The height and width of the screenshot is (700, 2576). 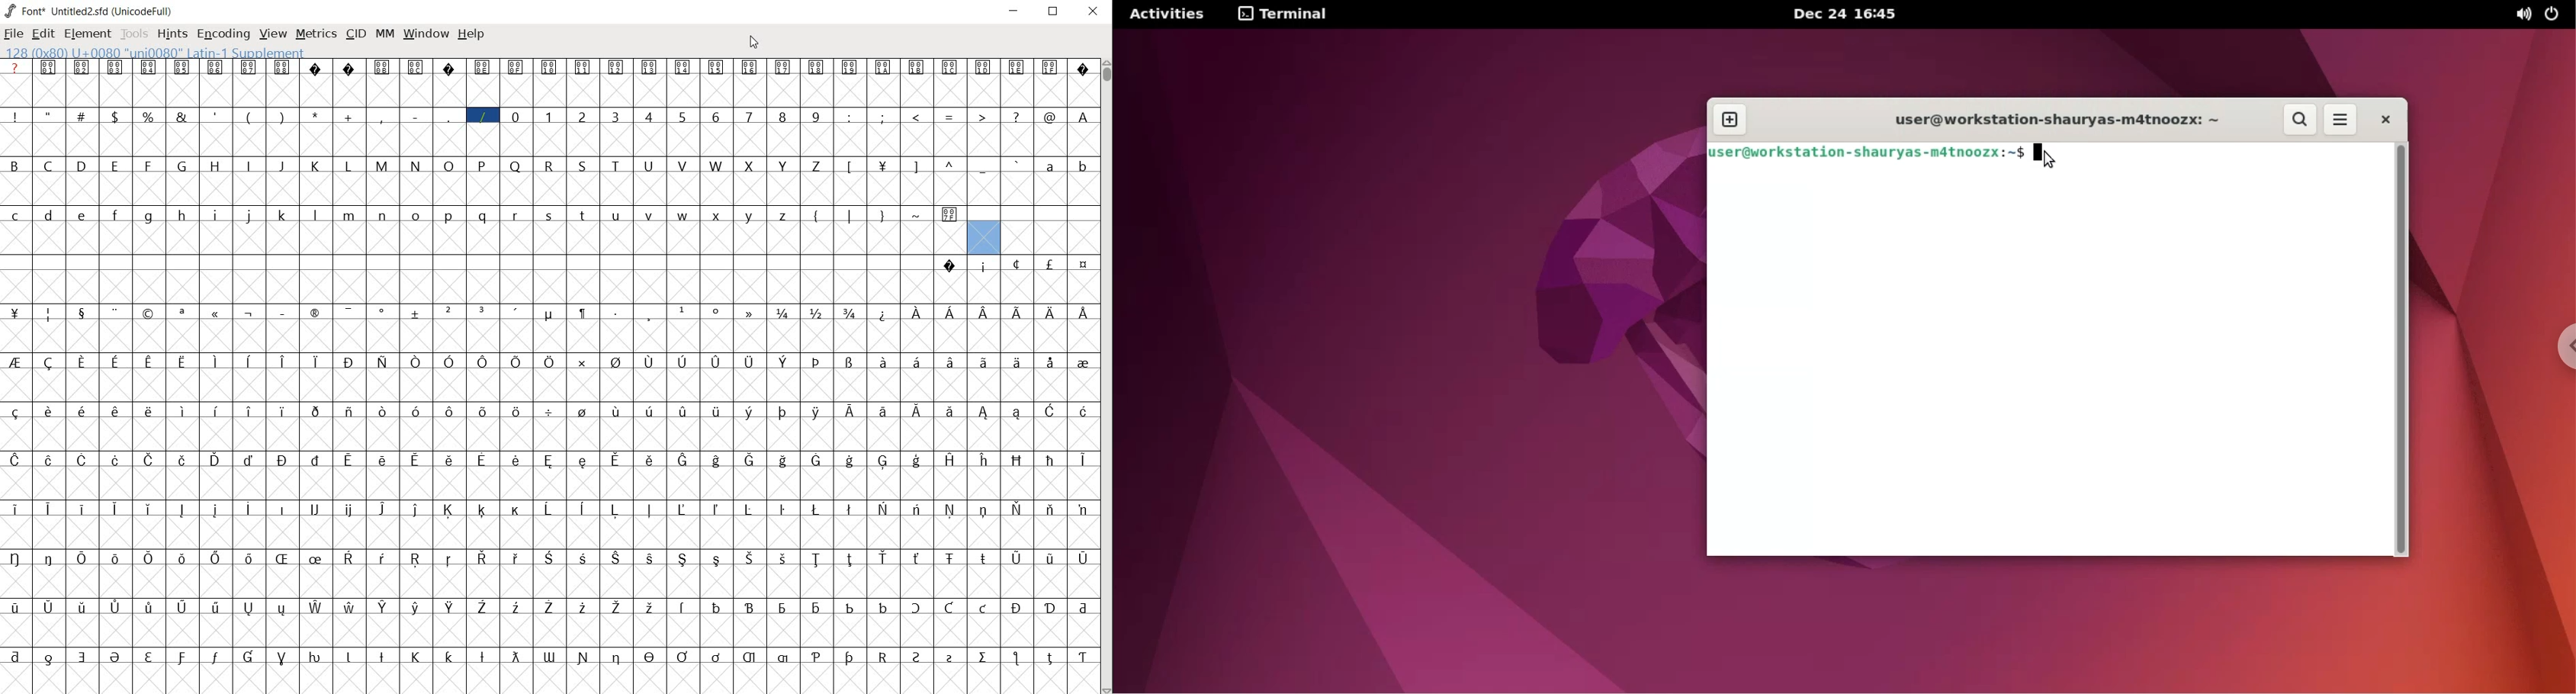 What do you see at coordinates (716, 363) in the screenshot?
I see `glyph` at bounding box center [716, 363].